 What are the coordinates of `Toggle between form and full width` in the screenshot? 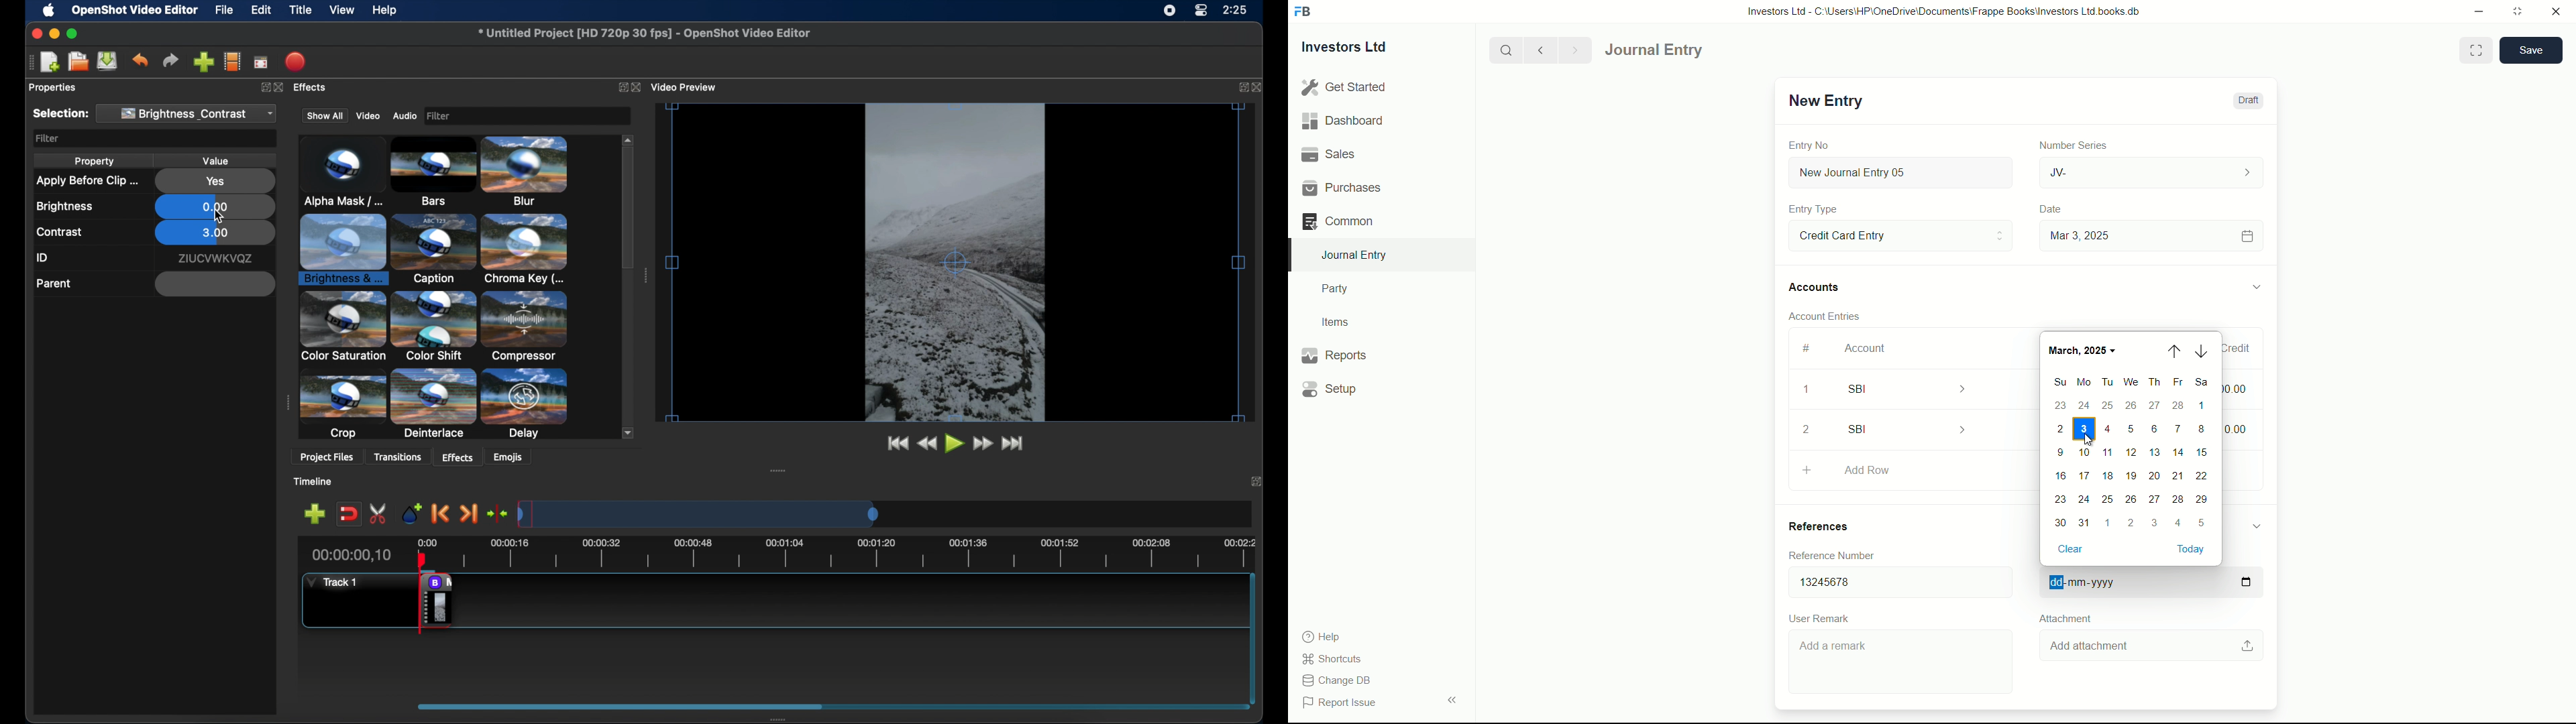 It's located at (2477, 50).